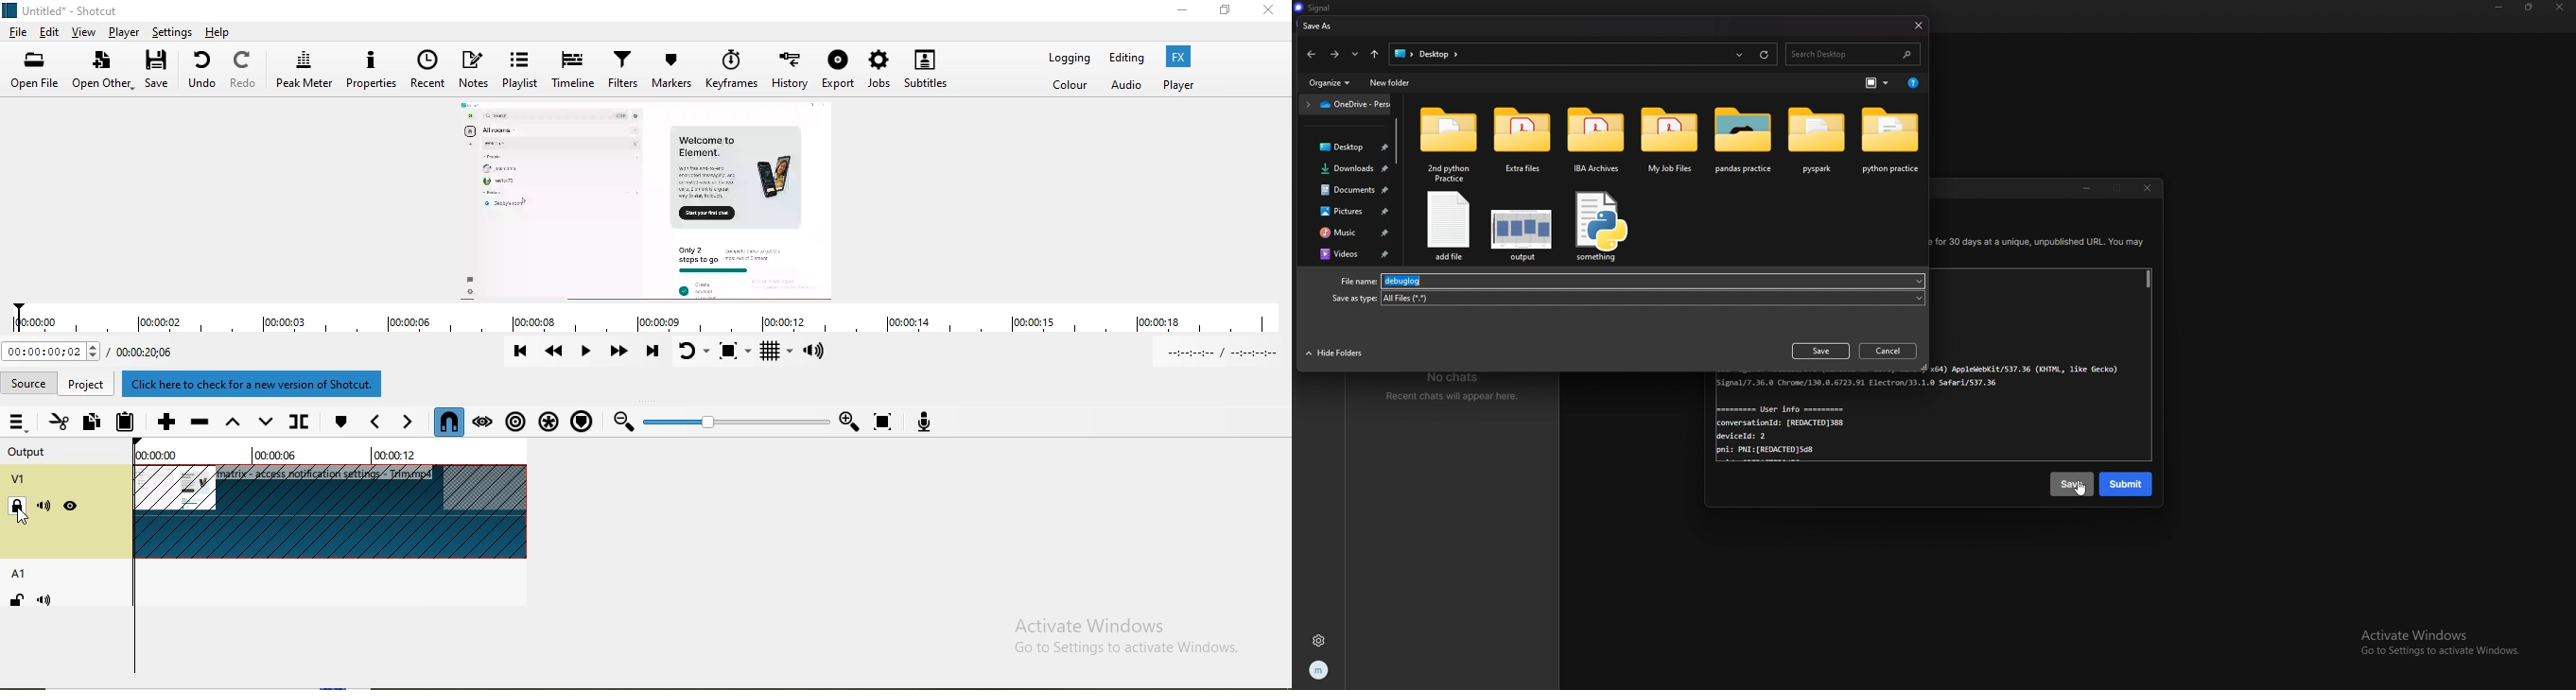  I want to click on timeline, so click(653, 322).